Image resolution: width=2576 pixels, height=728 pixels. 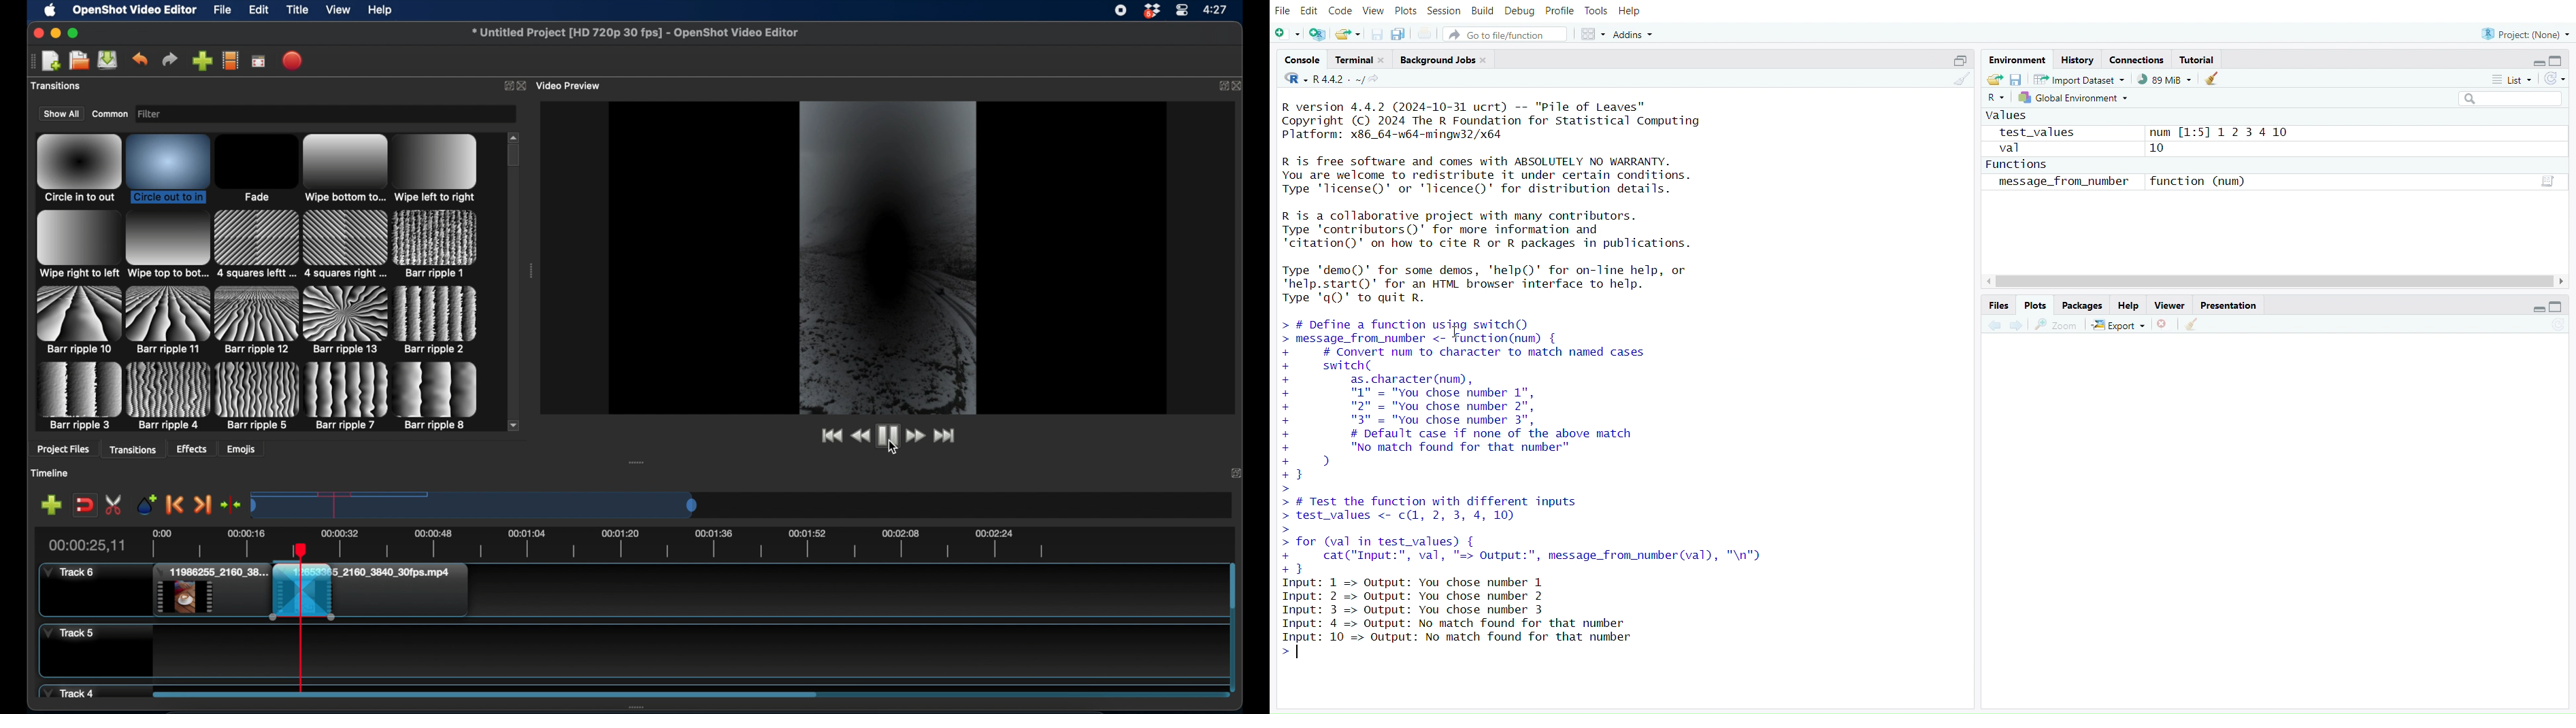 I want to click on Close, so click(x=2164, y=324).